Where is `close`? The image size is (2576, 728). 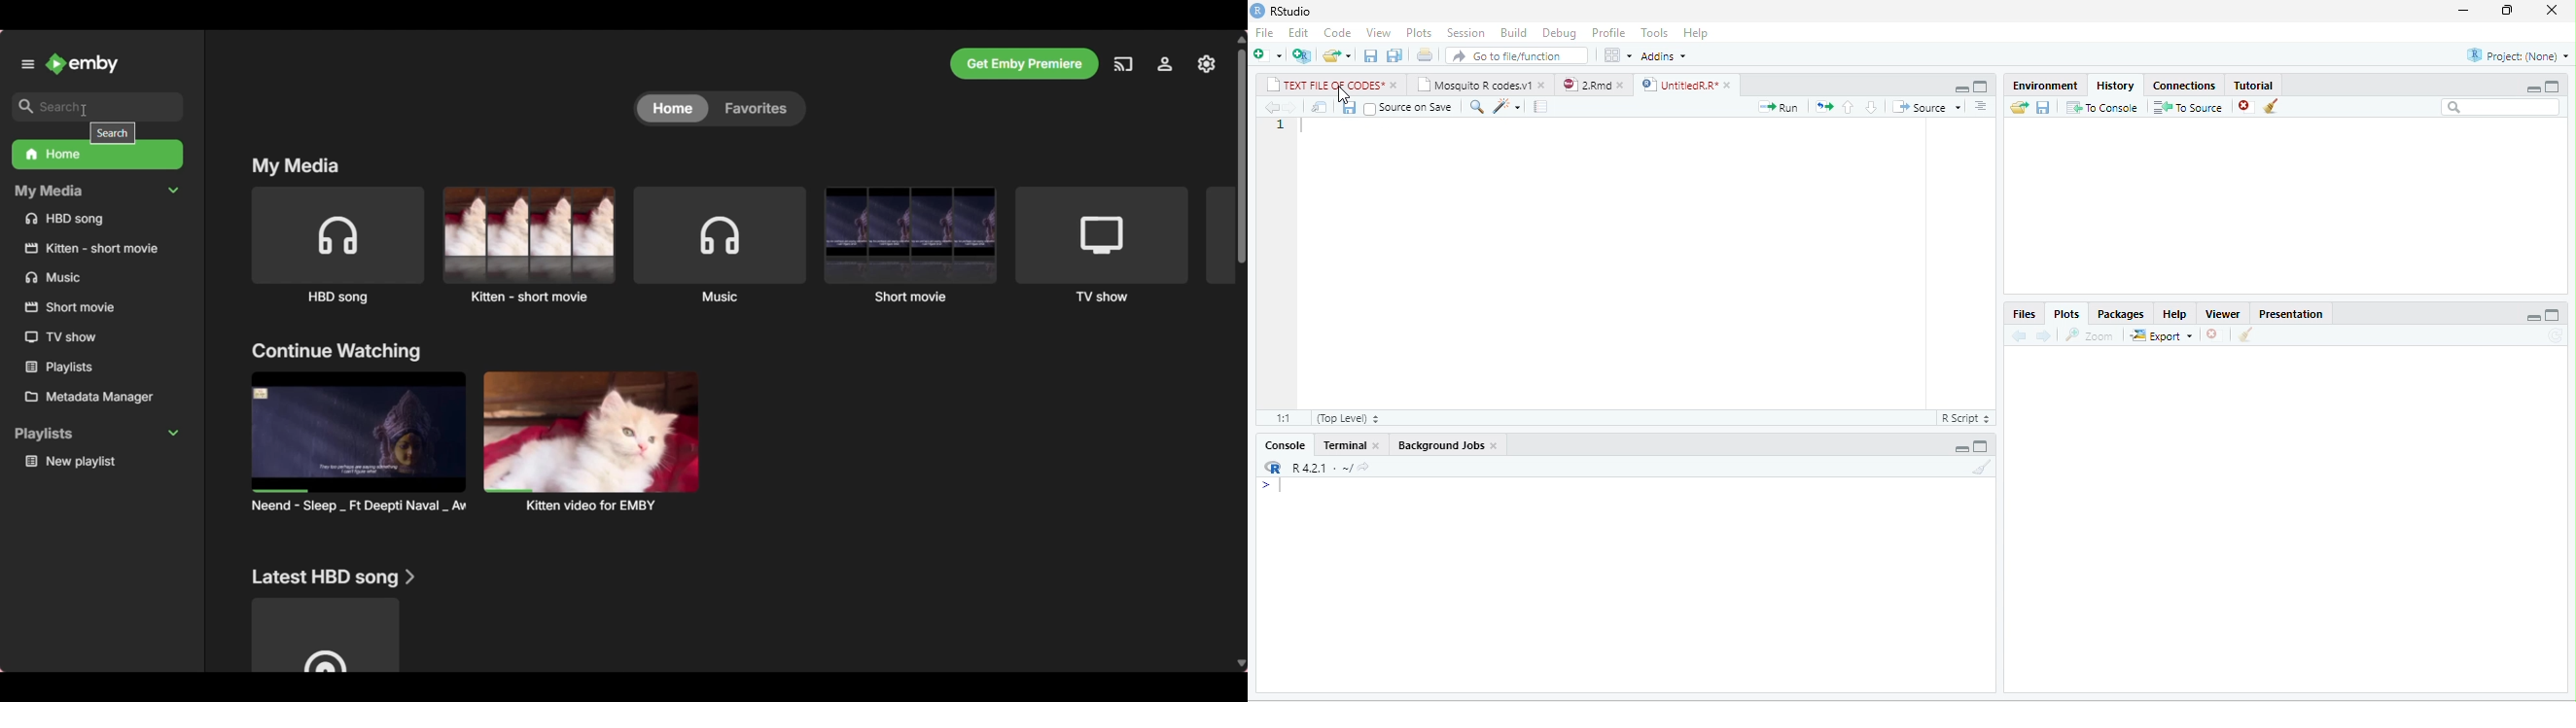 close is located at coordinates (1624, 85).